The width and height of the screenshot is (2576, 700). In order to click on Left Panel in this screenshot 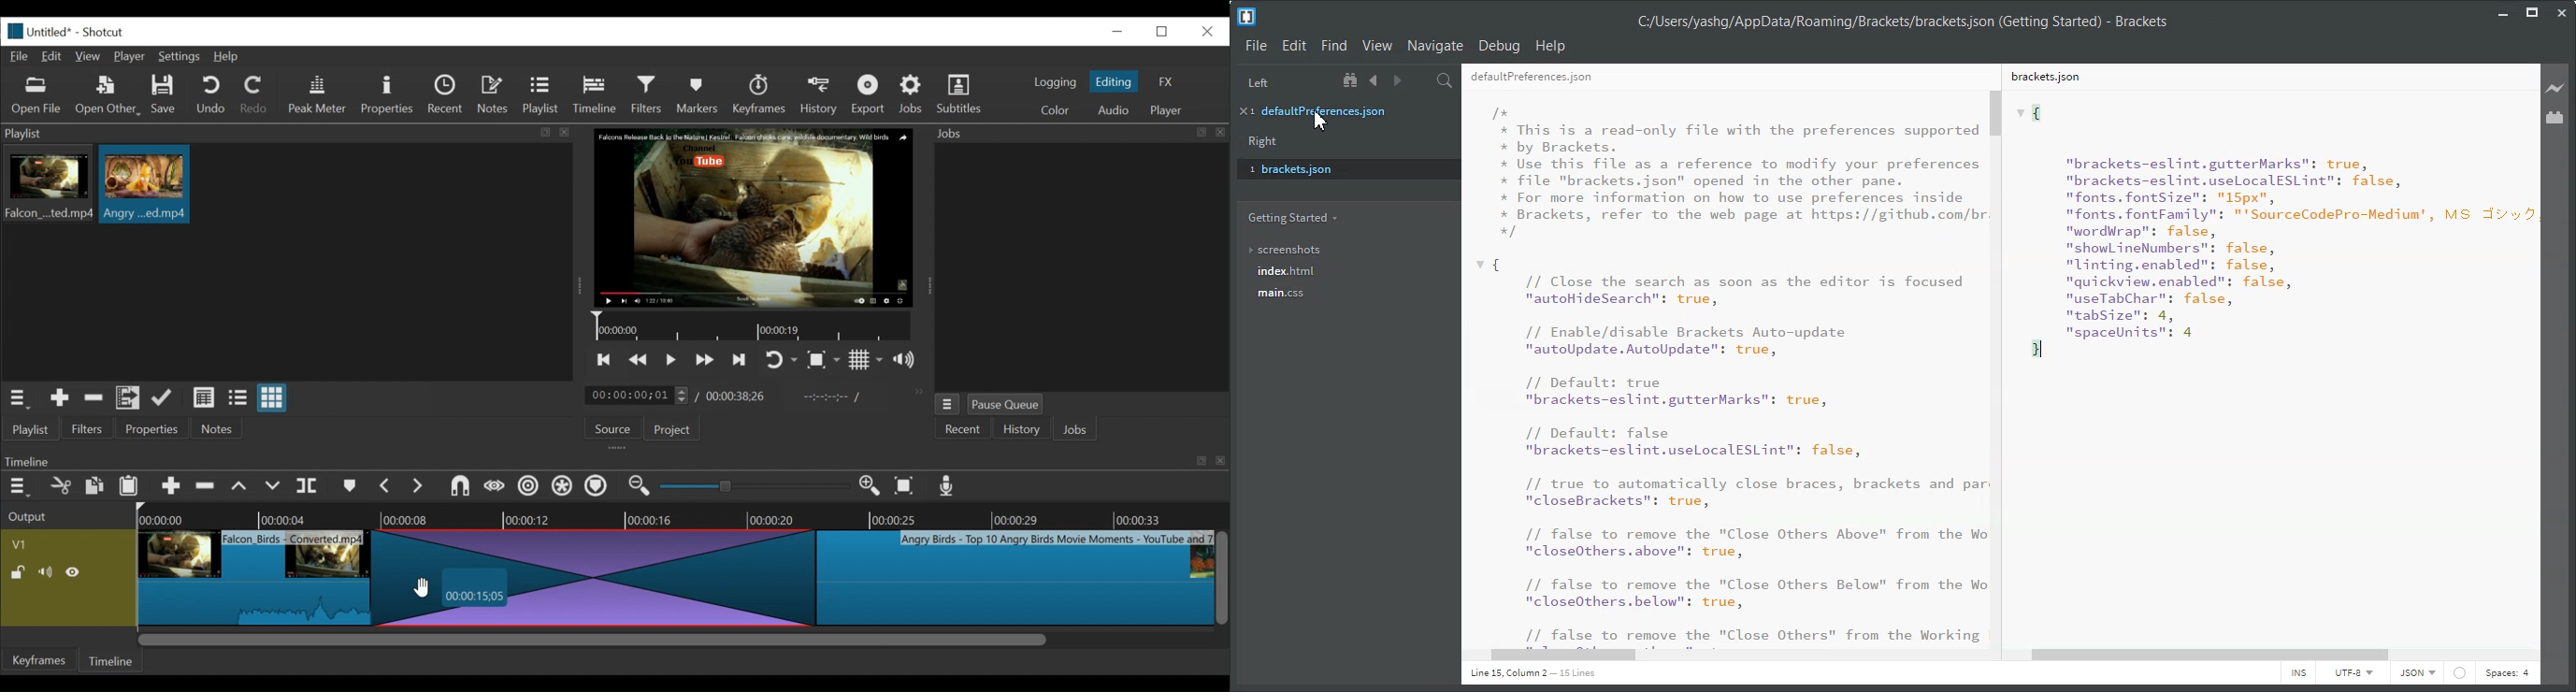, I will do `click(1258, 83)`.